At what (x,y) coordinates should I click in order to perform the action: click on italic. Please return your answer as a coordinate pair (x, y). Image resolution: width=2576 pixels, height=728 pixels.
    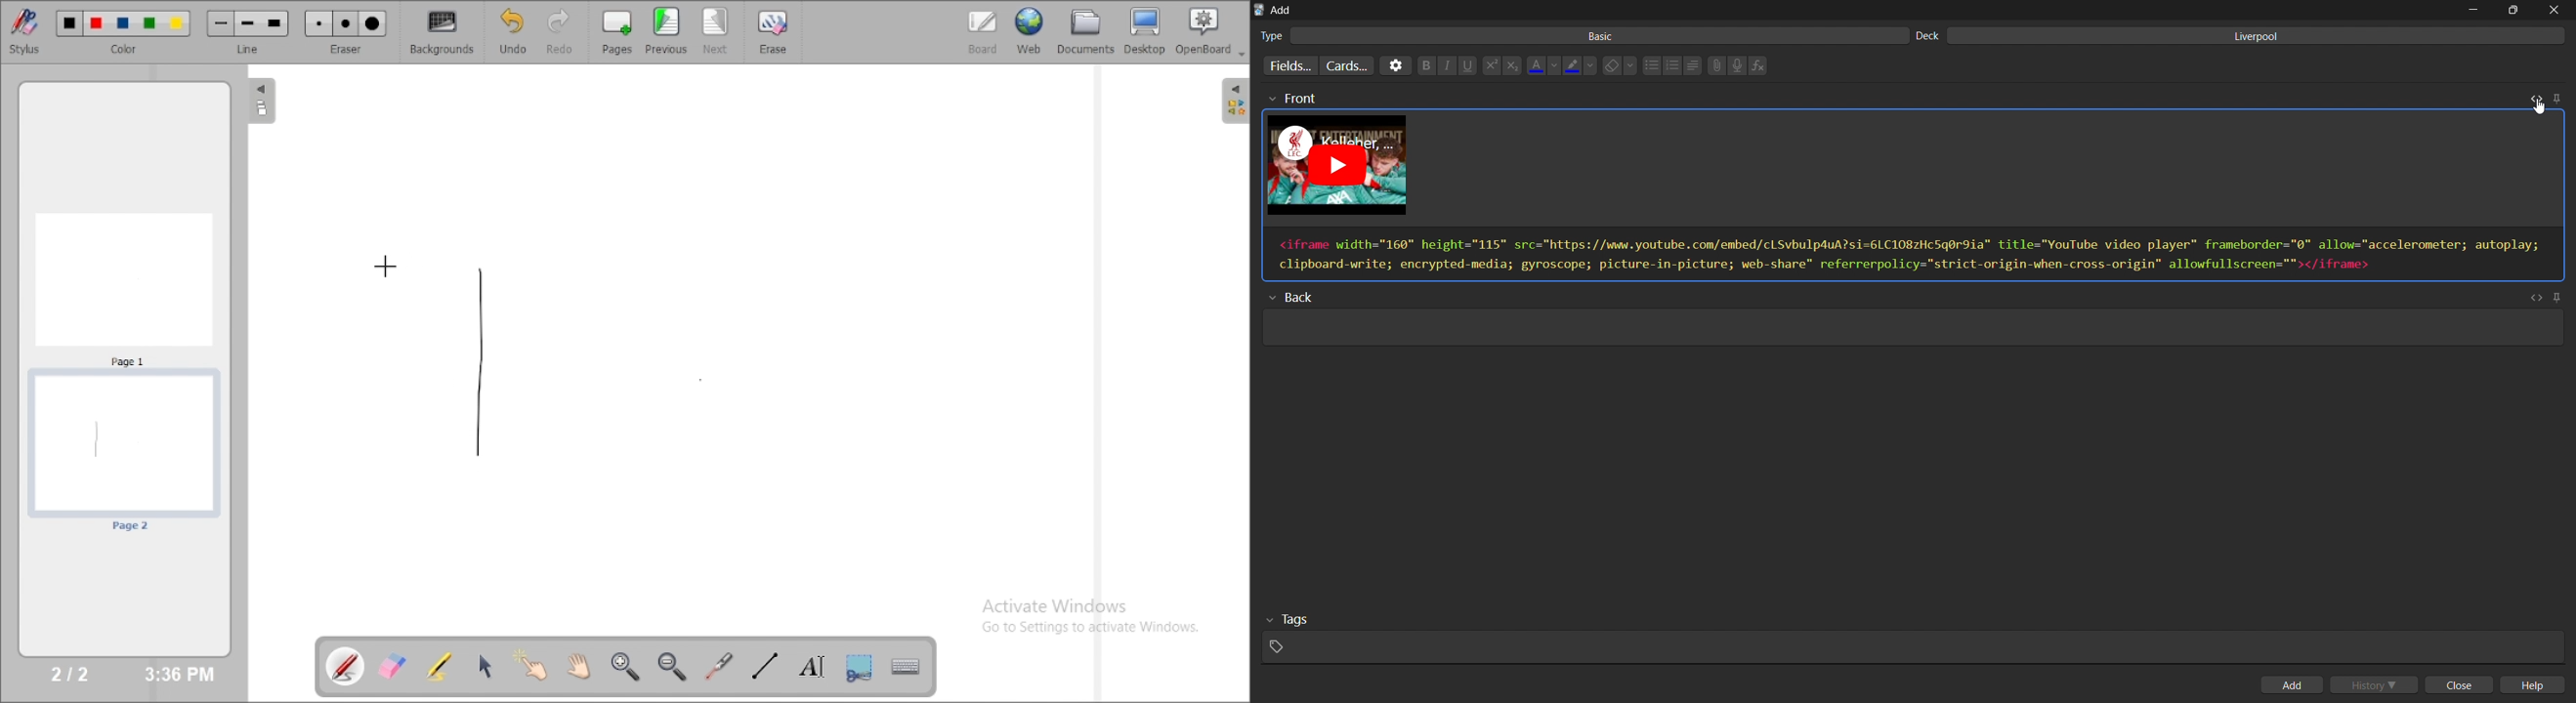
    Looking at the image, I should click on (1446, 66).